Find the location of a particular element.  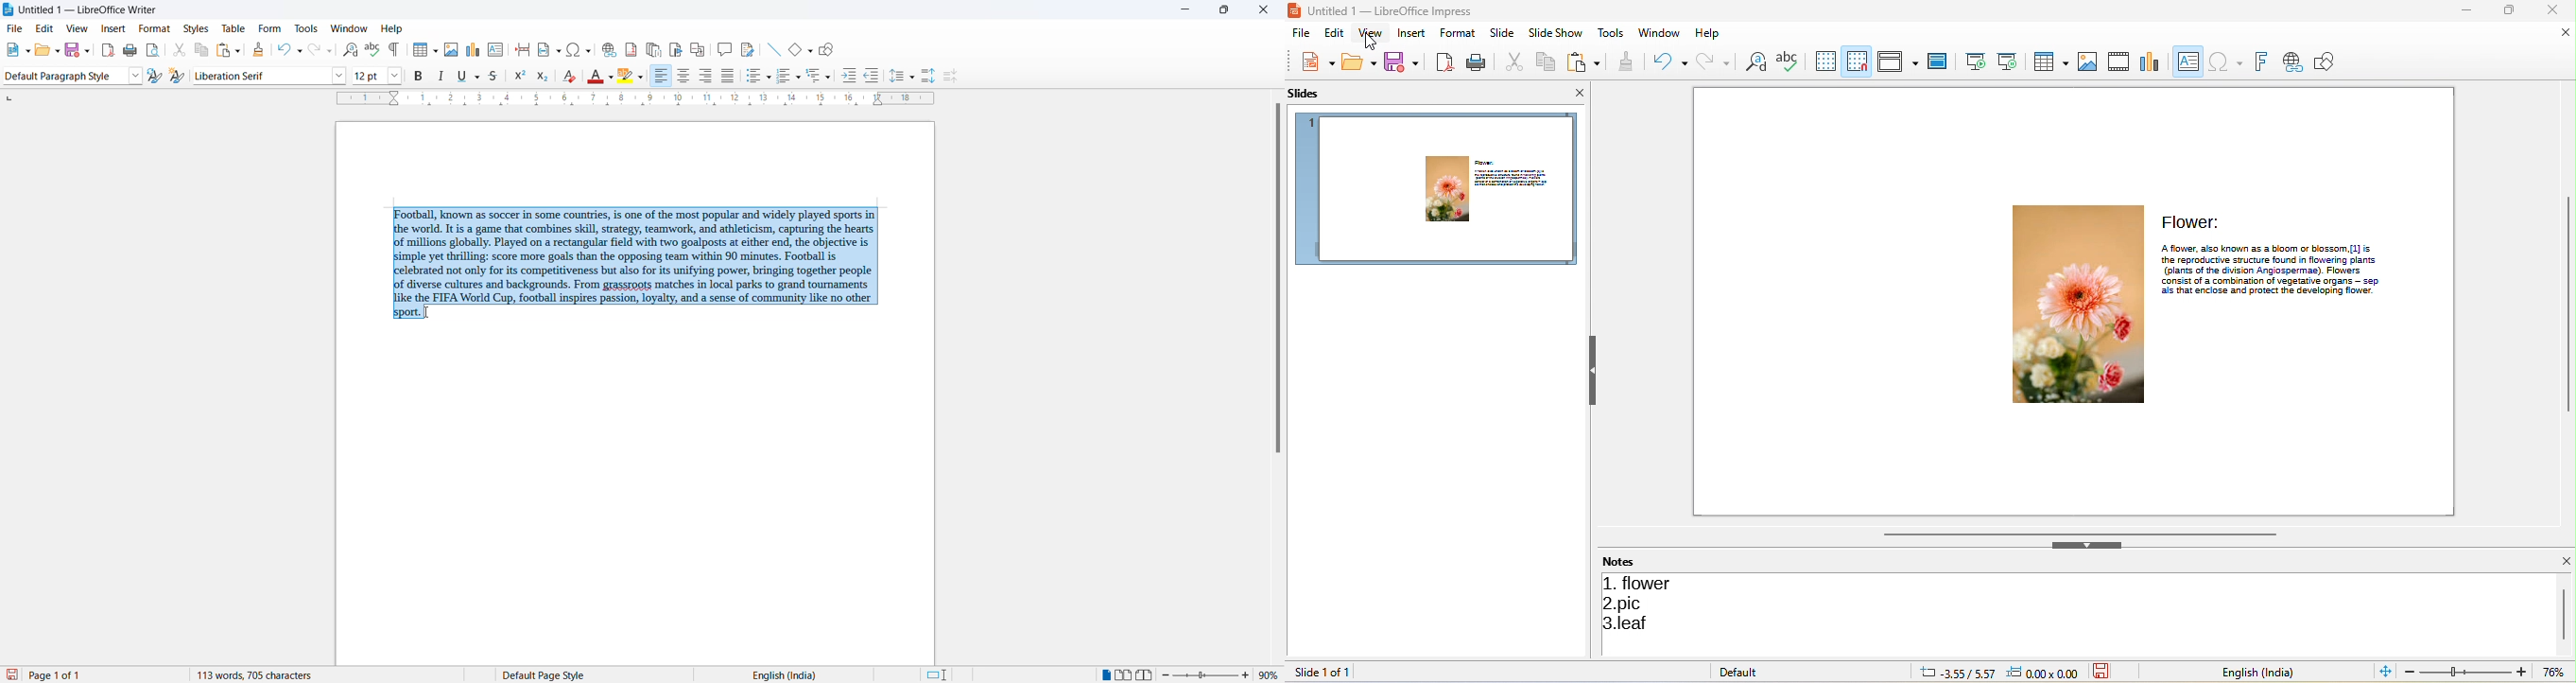

show draw functions is located at coordinates (829, 51).